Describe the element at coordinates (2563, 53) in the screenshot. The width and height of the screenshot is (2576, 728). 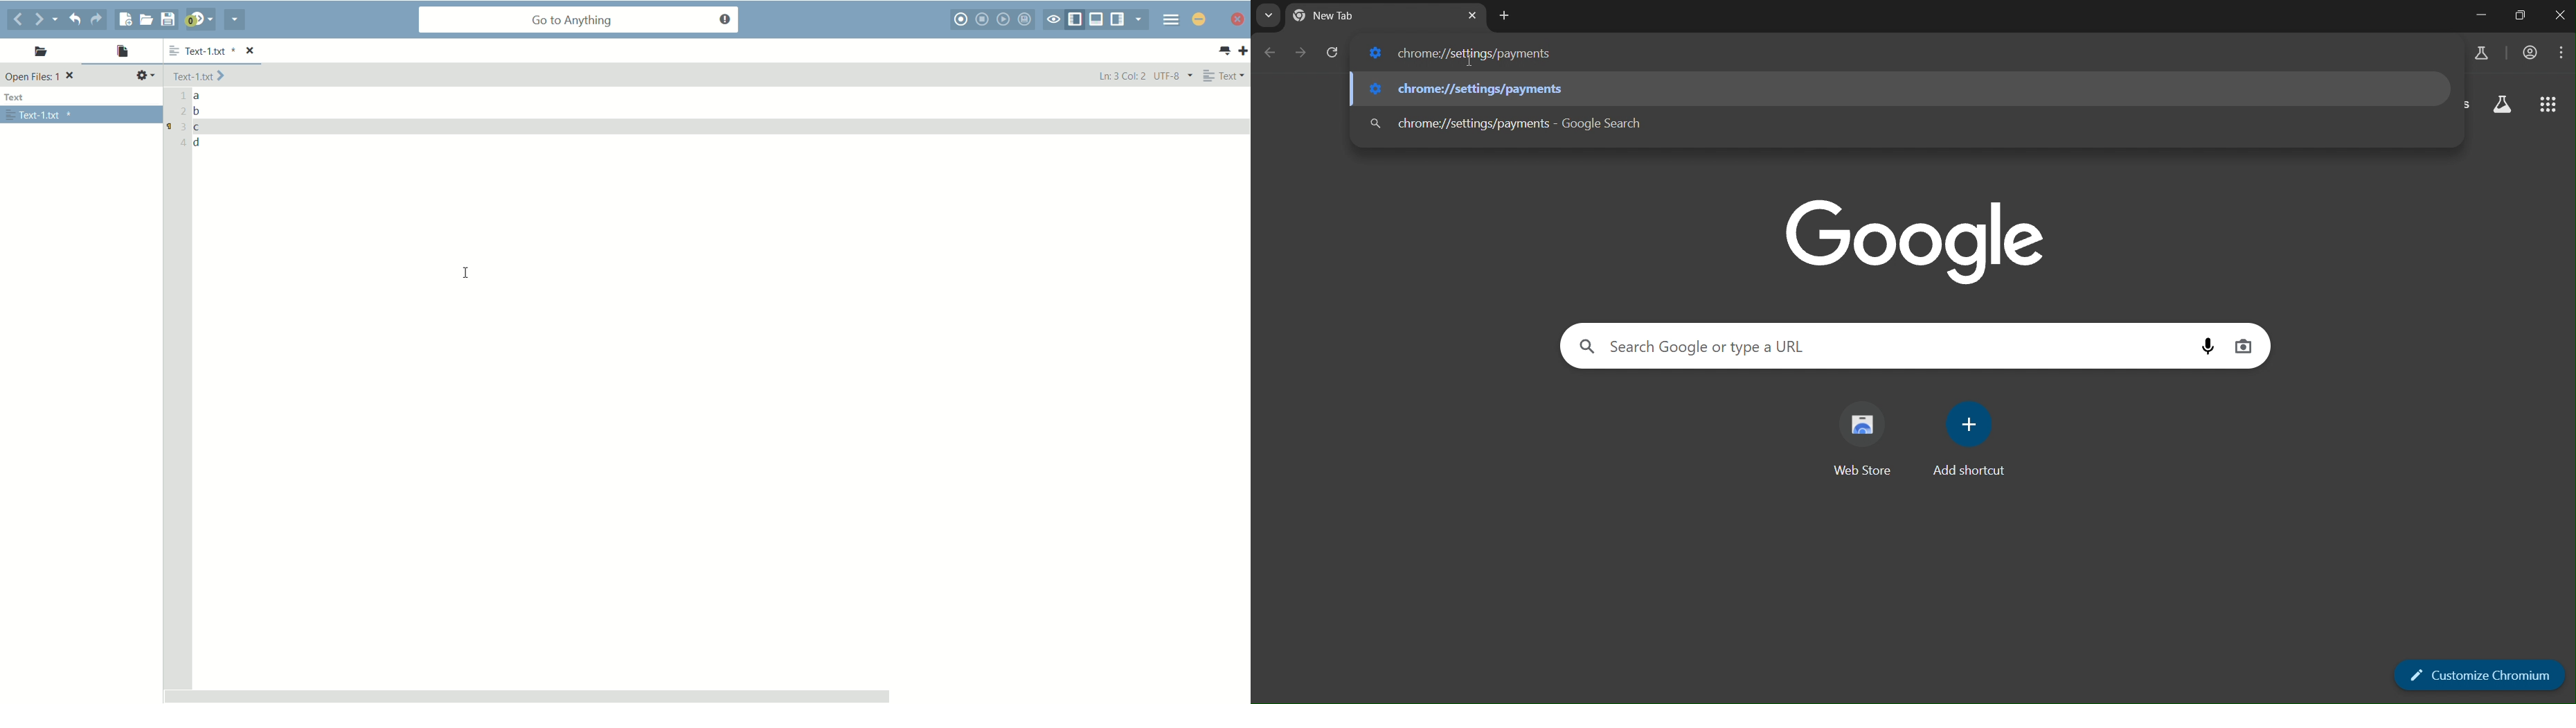
I see `menu` at that location.